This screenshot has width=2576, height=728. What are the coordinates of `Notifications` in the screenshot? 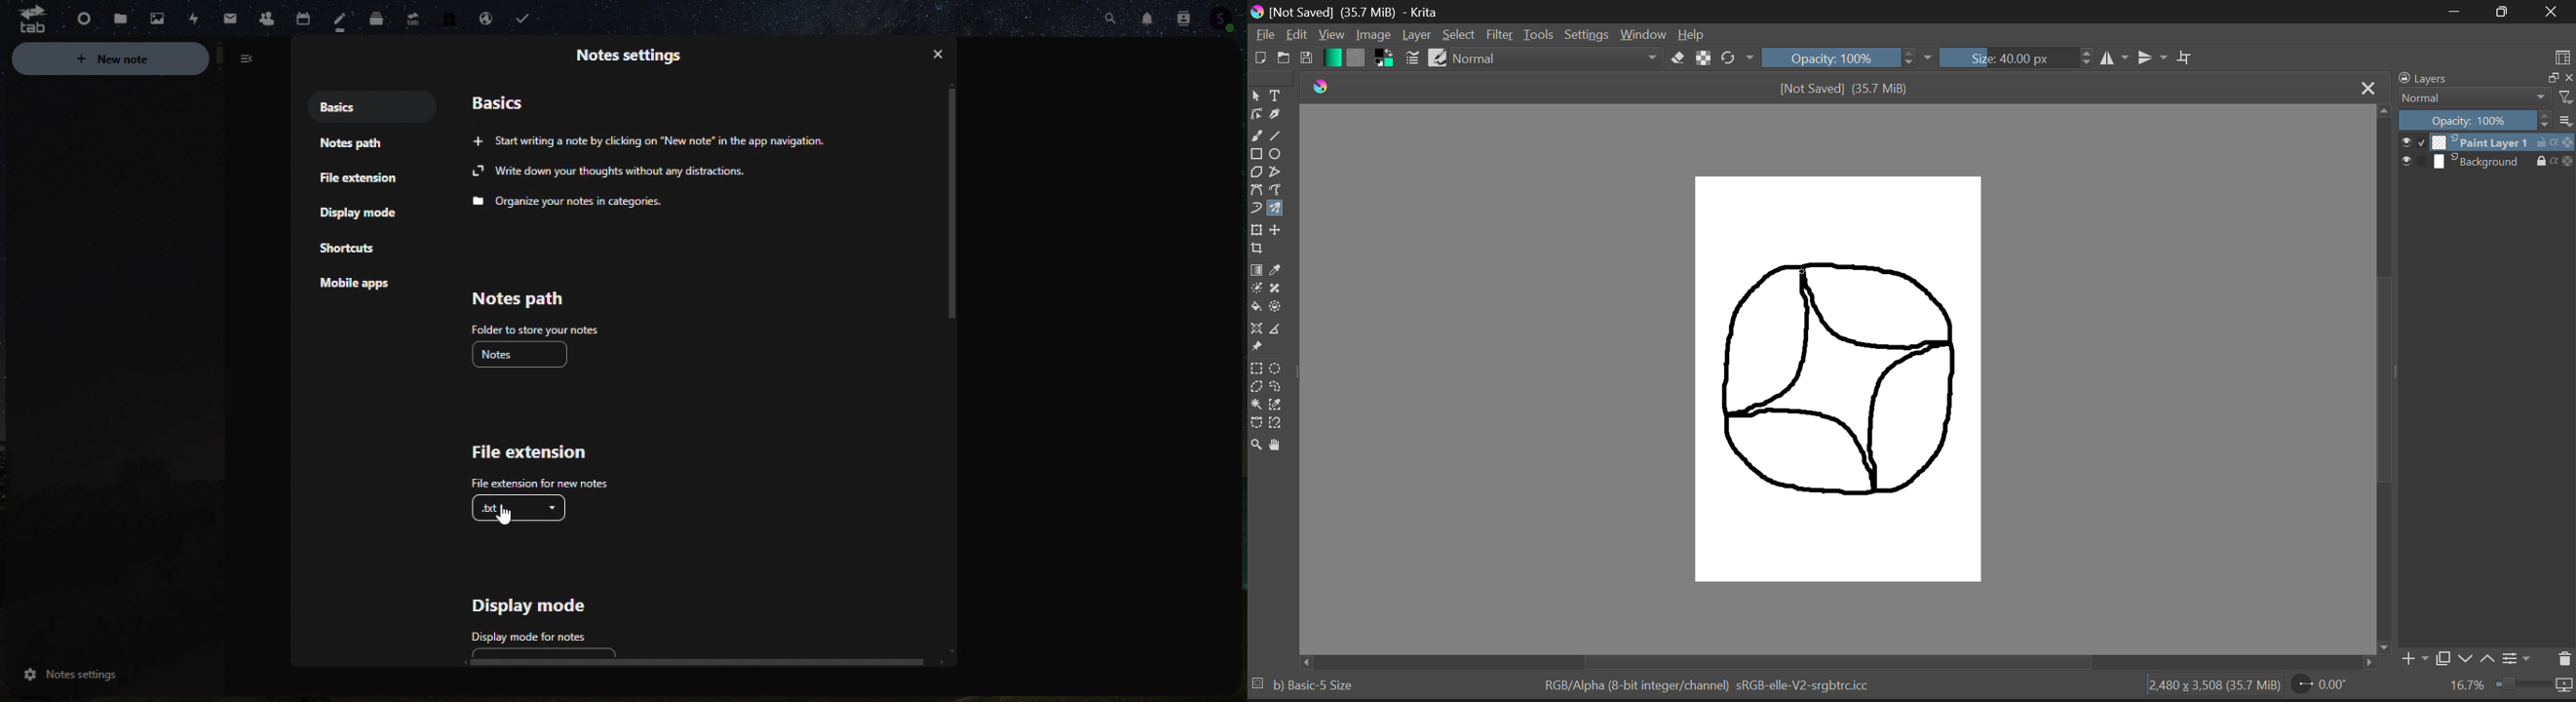 It's located at (1147, 16).